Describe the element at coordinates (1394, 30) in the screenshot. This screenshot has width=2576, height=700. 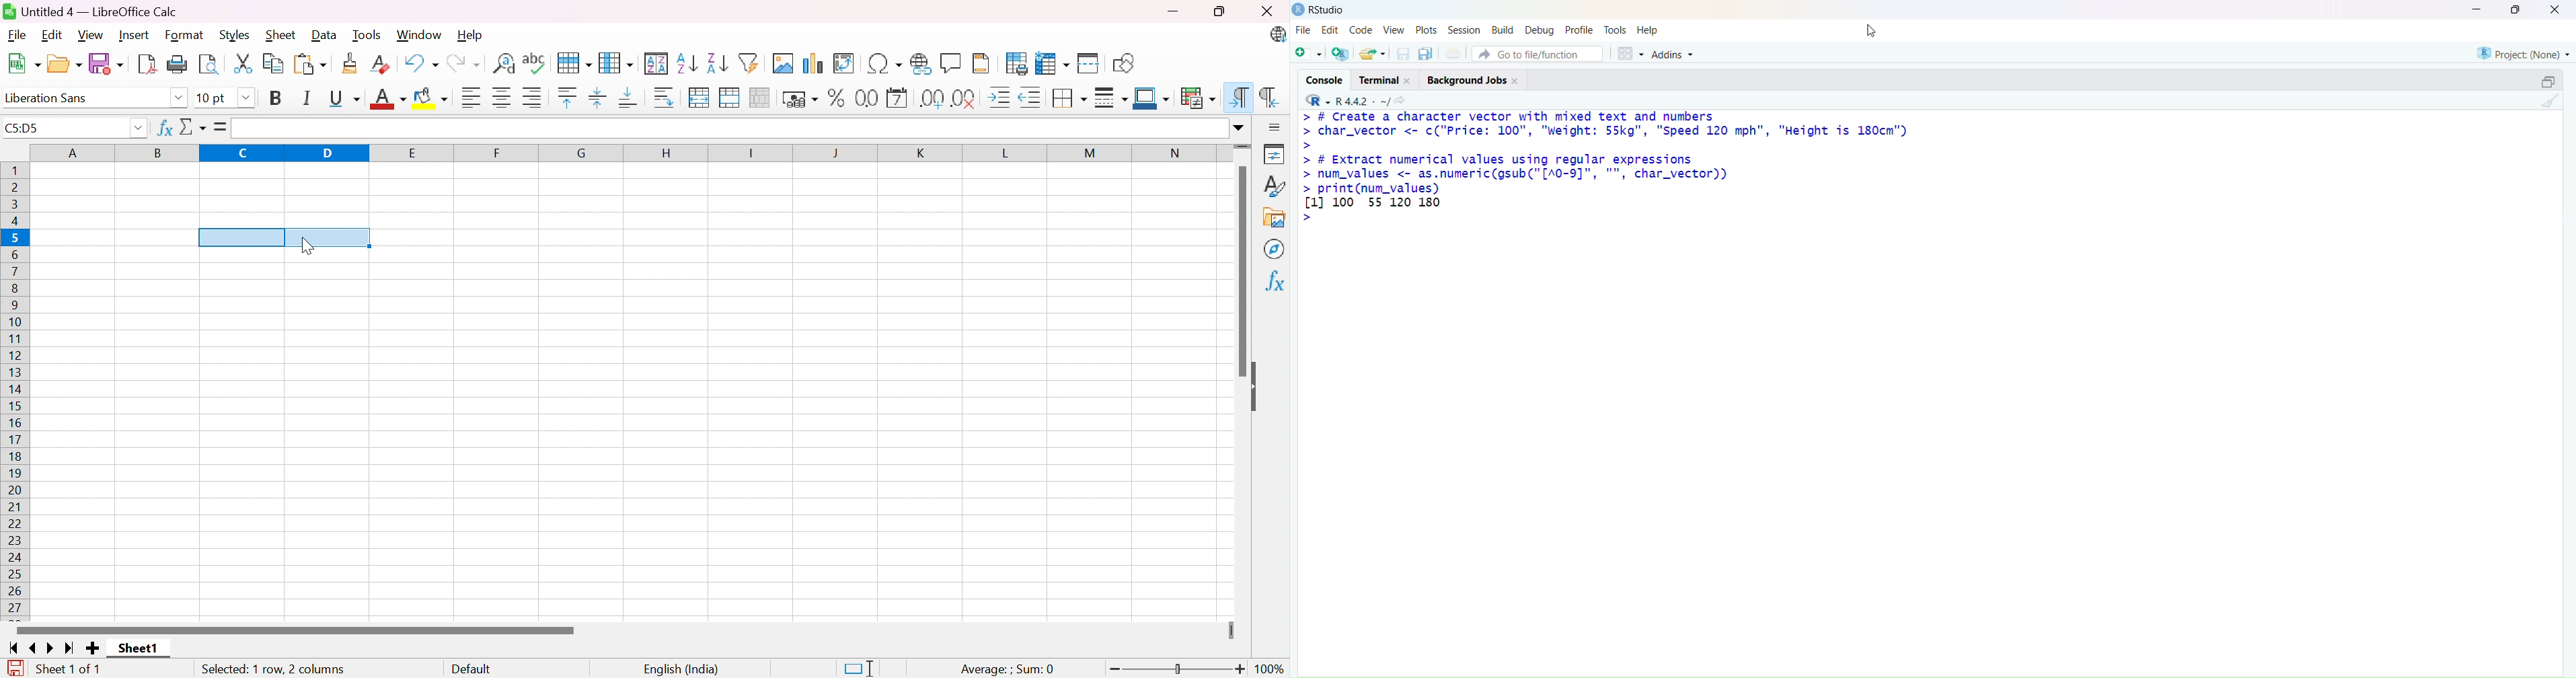
I see `view` at that location.